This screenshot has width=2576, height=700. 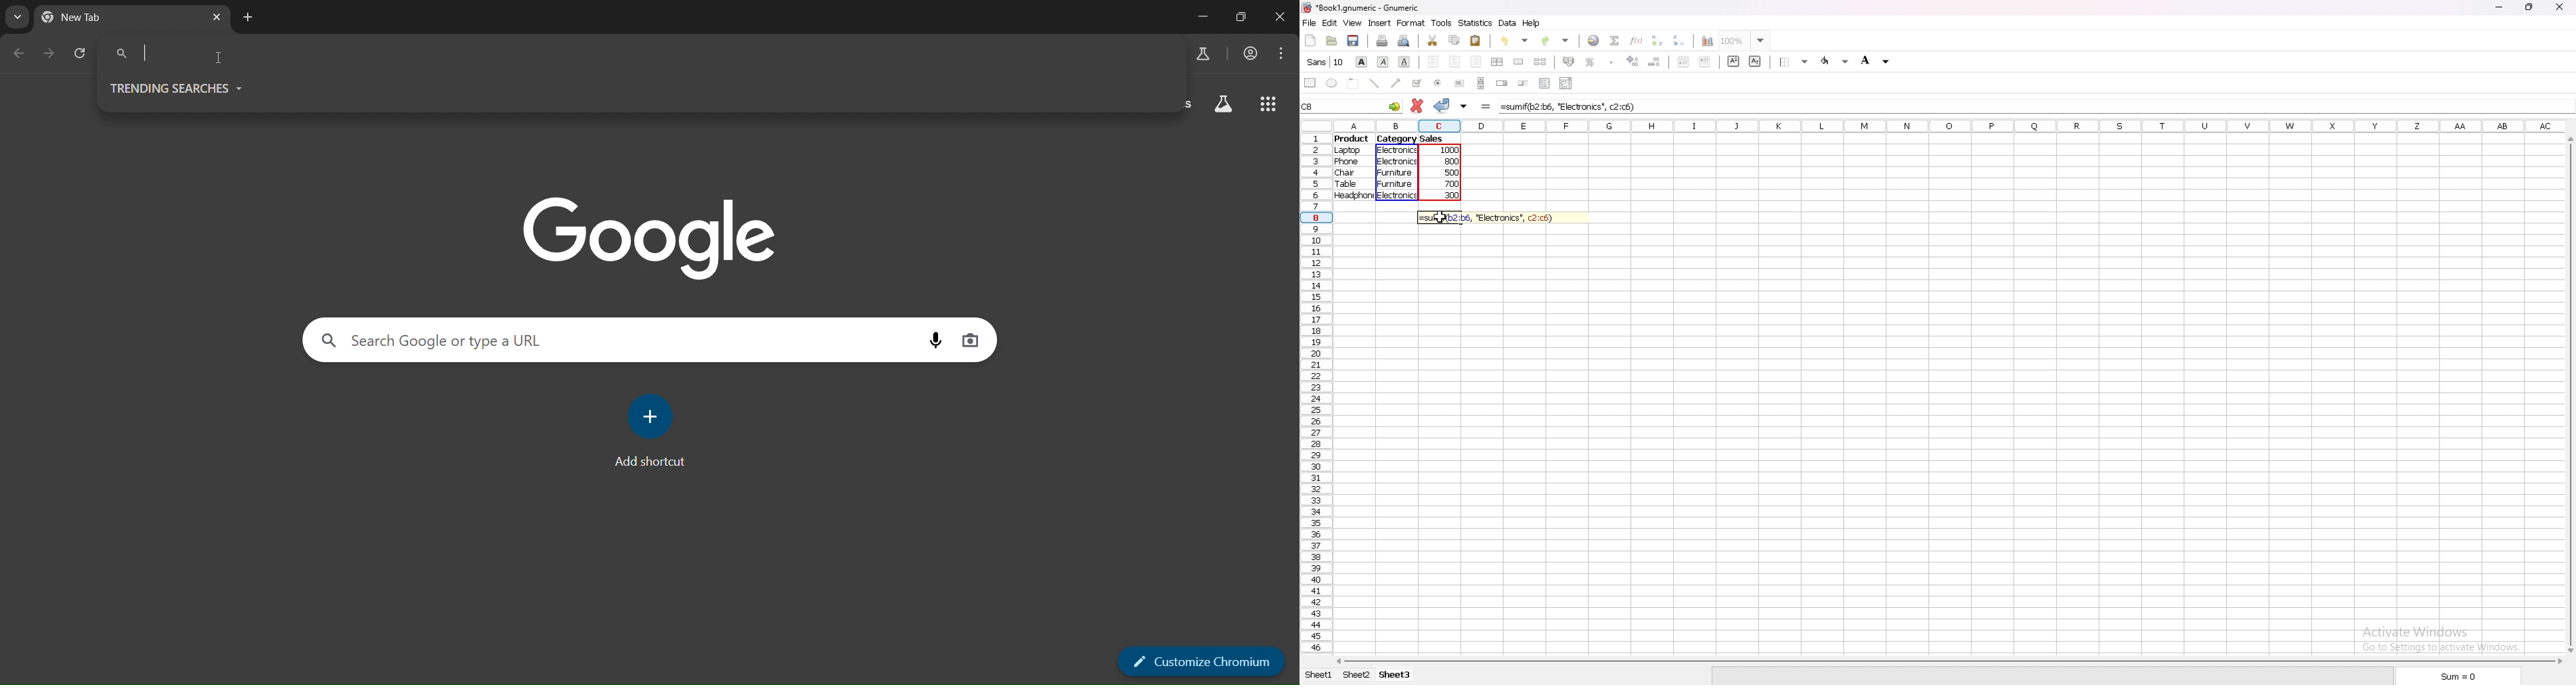 What do you see at coordinates (1397, 160) in the screenshot?
I see `electronics` at bounding box center [1397, 160].